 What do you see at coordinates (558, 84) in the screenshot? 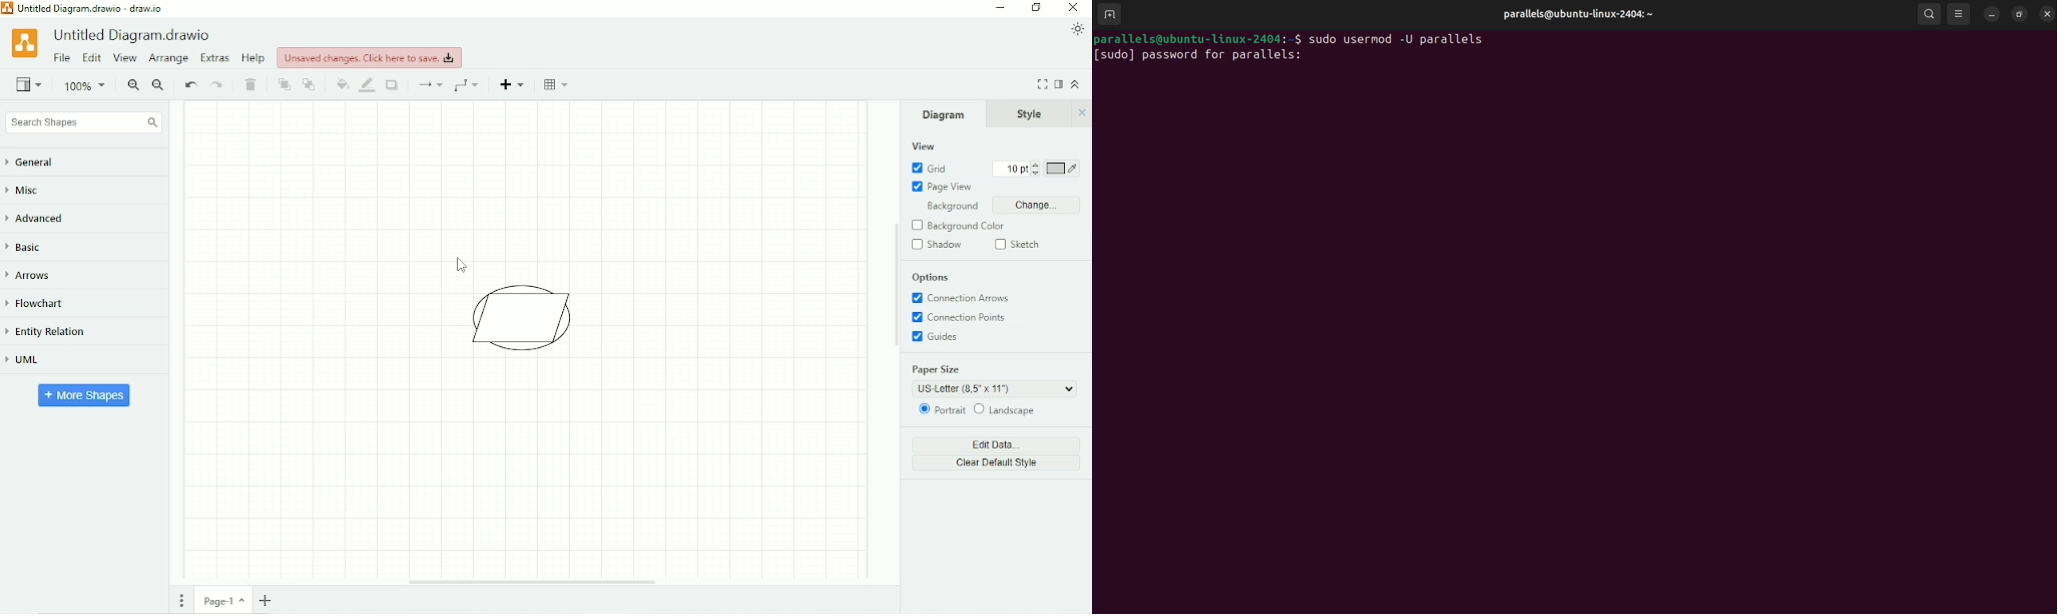
I see `Table` at bounding box center [558, 84].